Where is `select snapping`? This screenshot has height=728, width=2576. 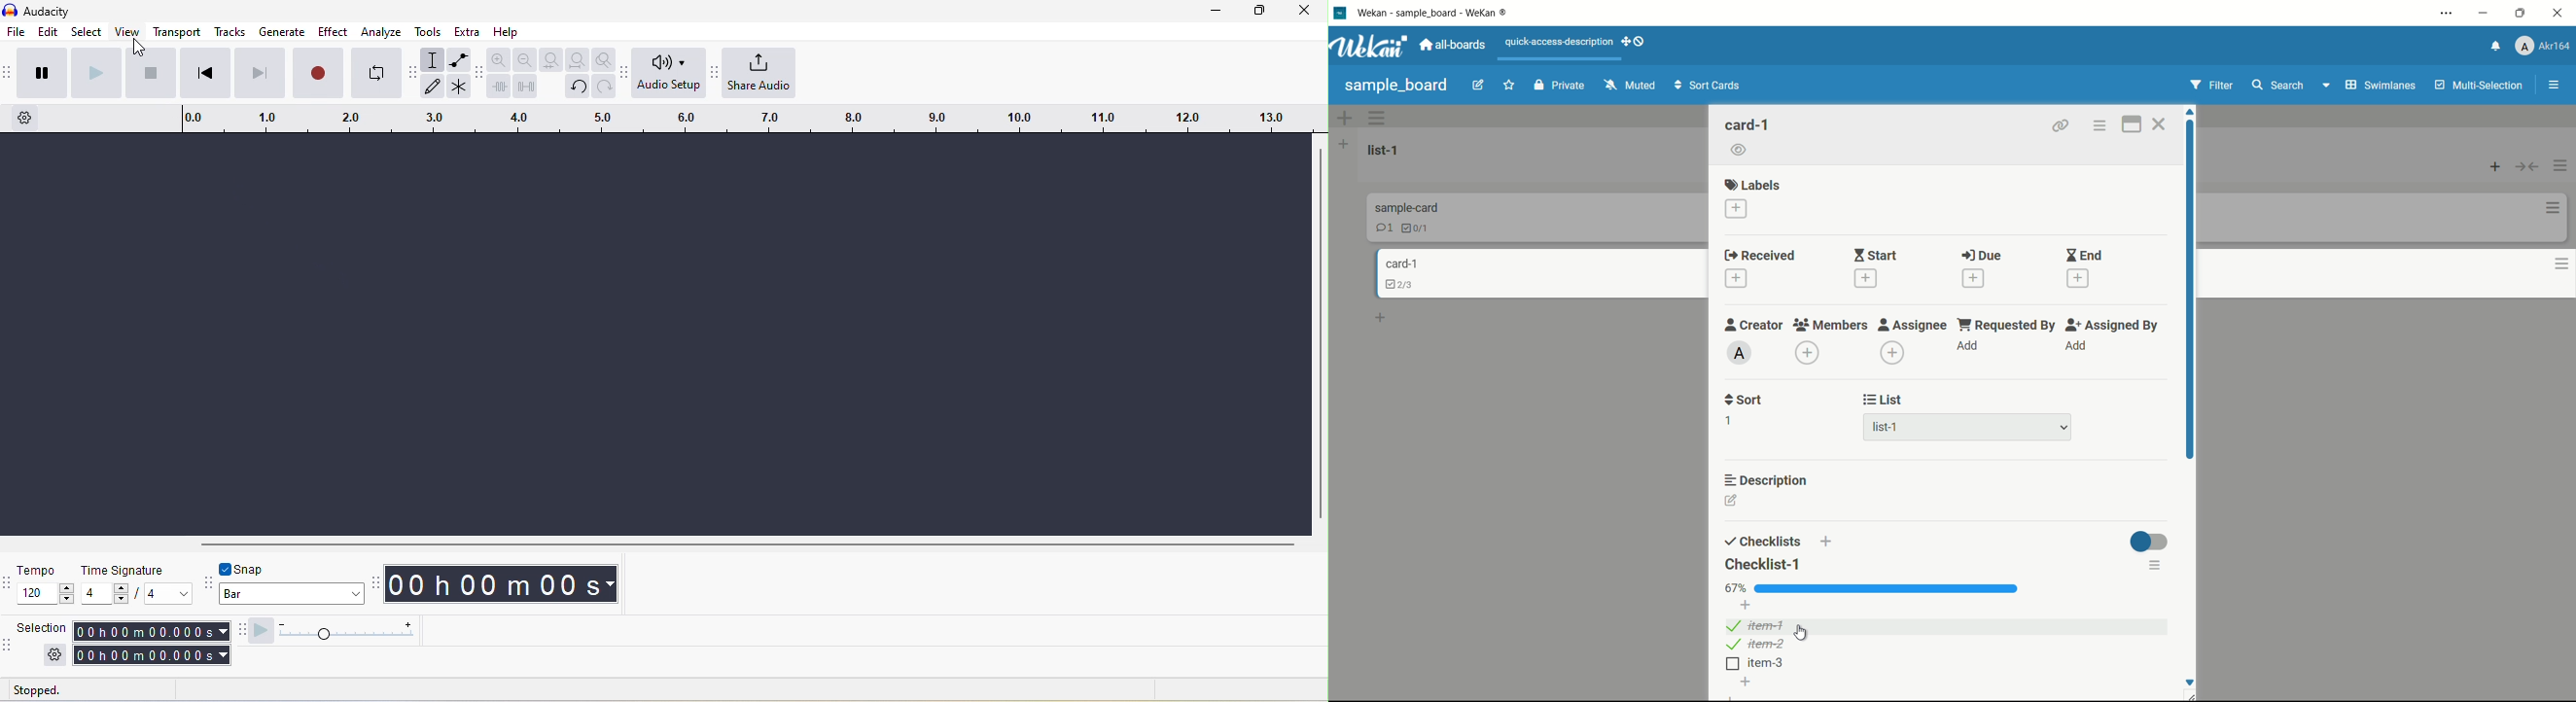 select snapping is located at coordinates (292, 593).